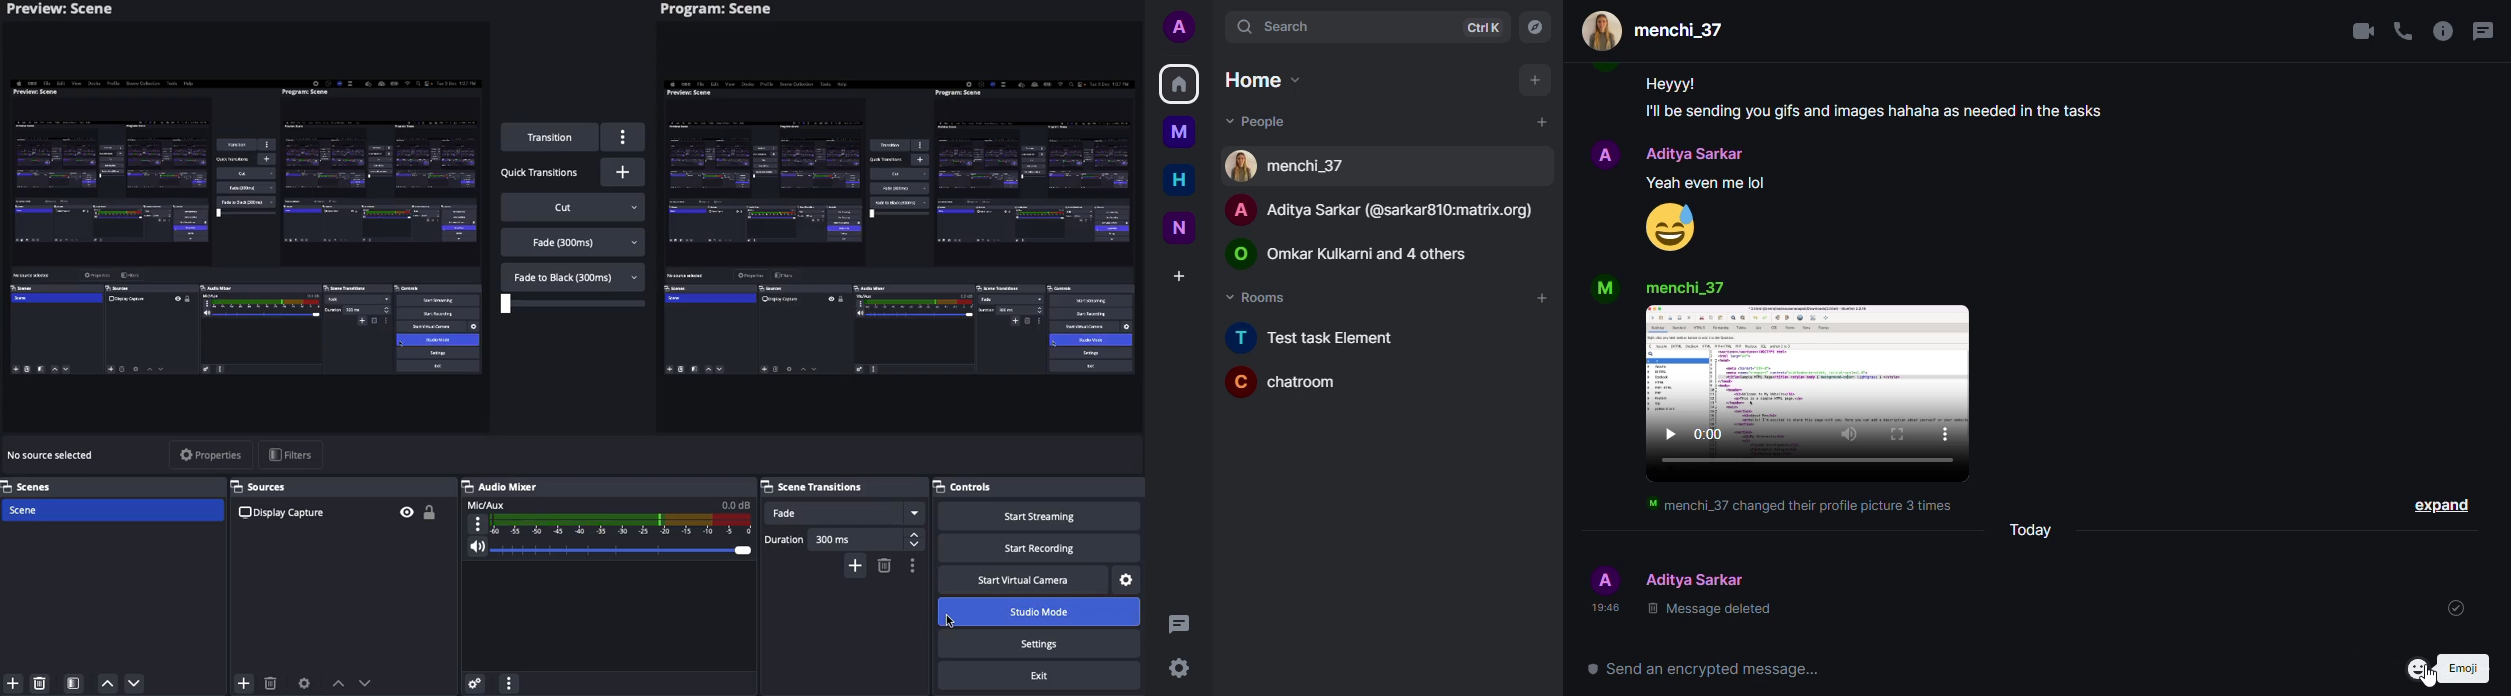 The height and width of the screenshot is (700, 2520). What do you see at coordinates (575, 206) in the screenshot?
I see `Cut` at bounding box center [575, 206].